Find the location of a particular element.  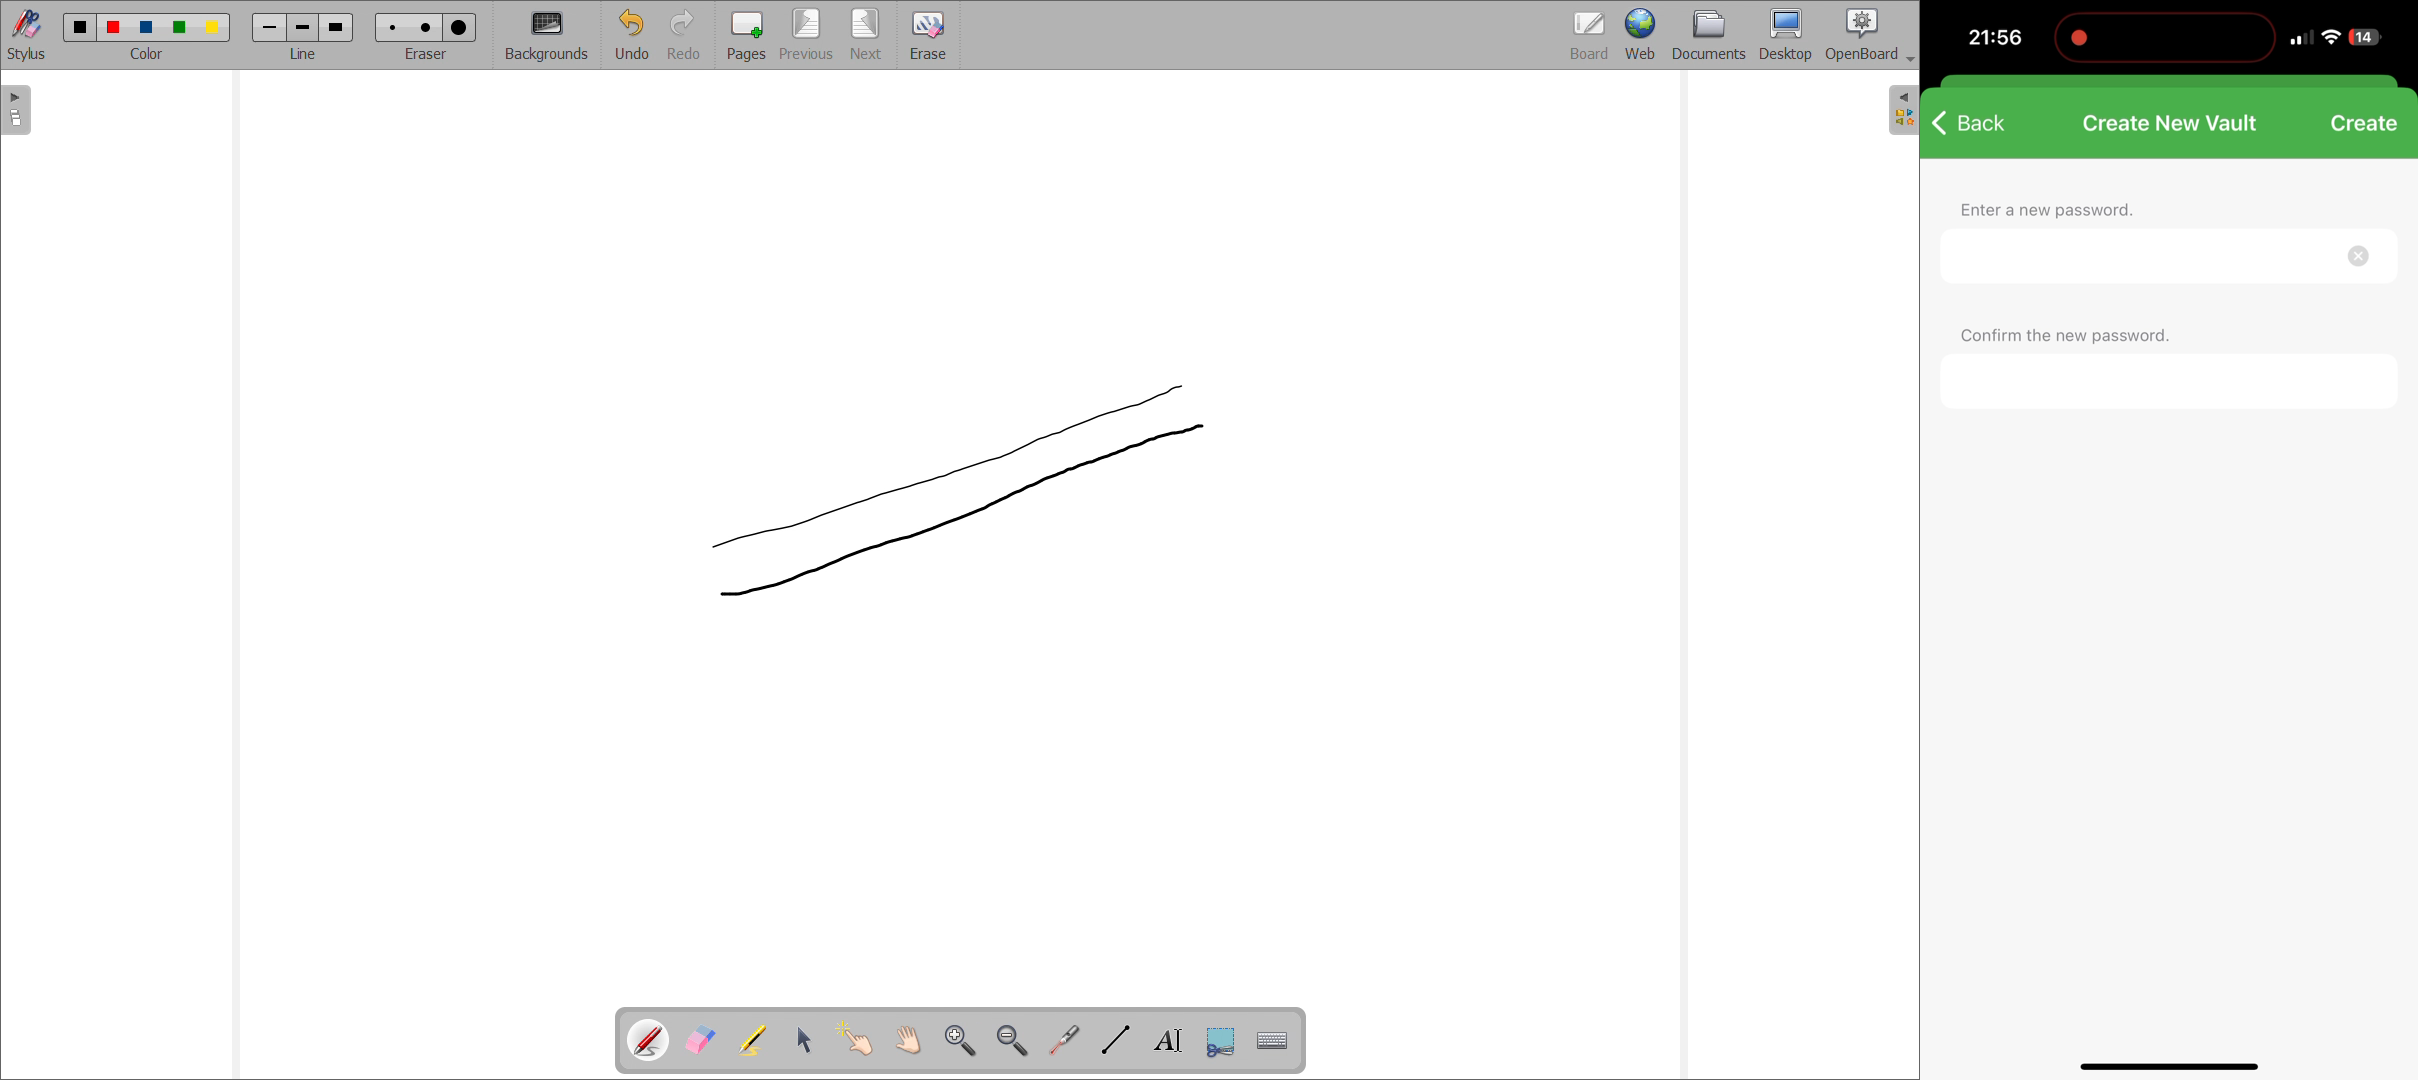

select color is located at coordinates (145, 54).